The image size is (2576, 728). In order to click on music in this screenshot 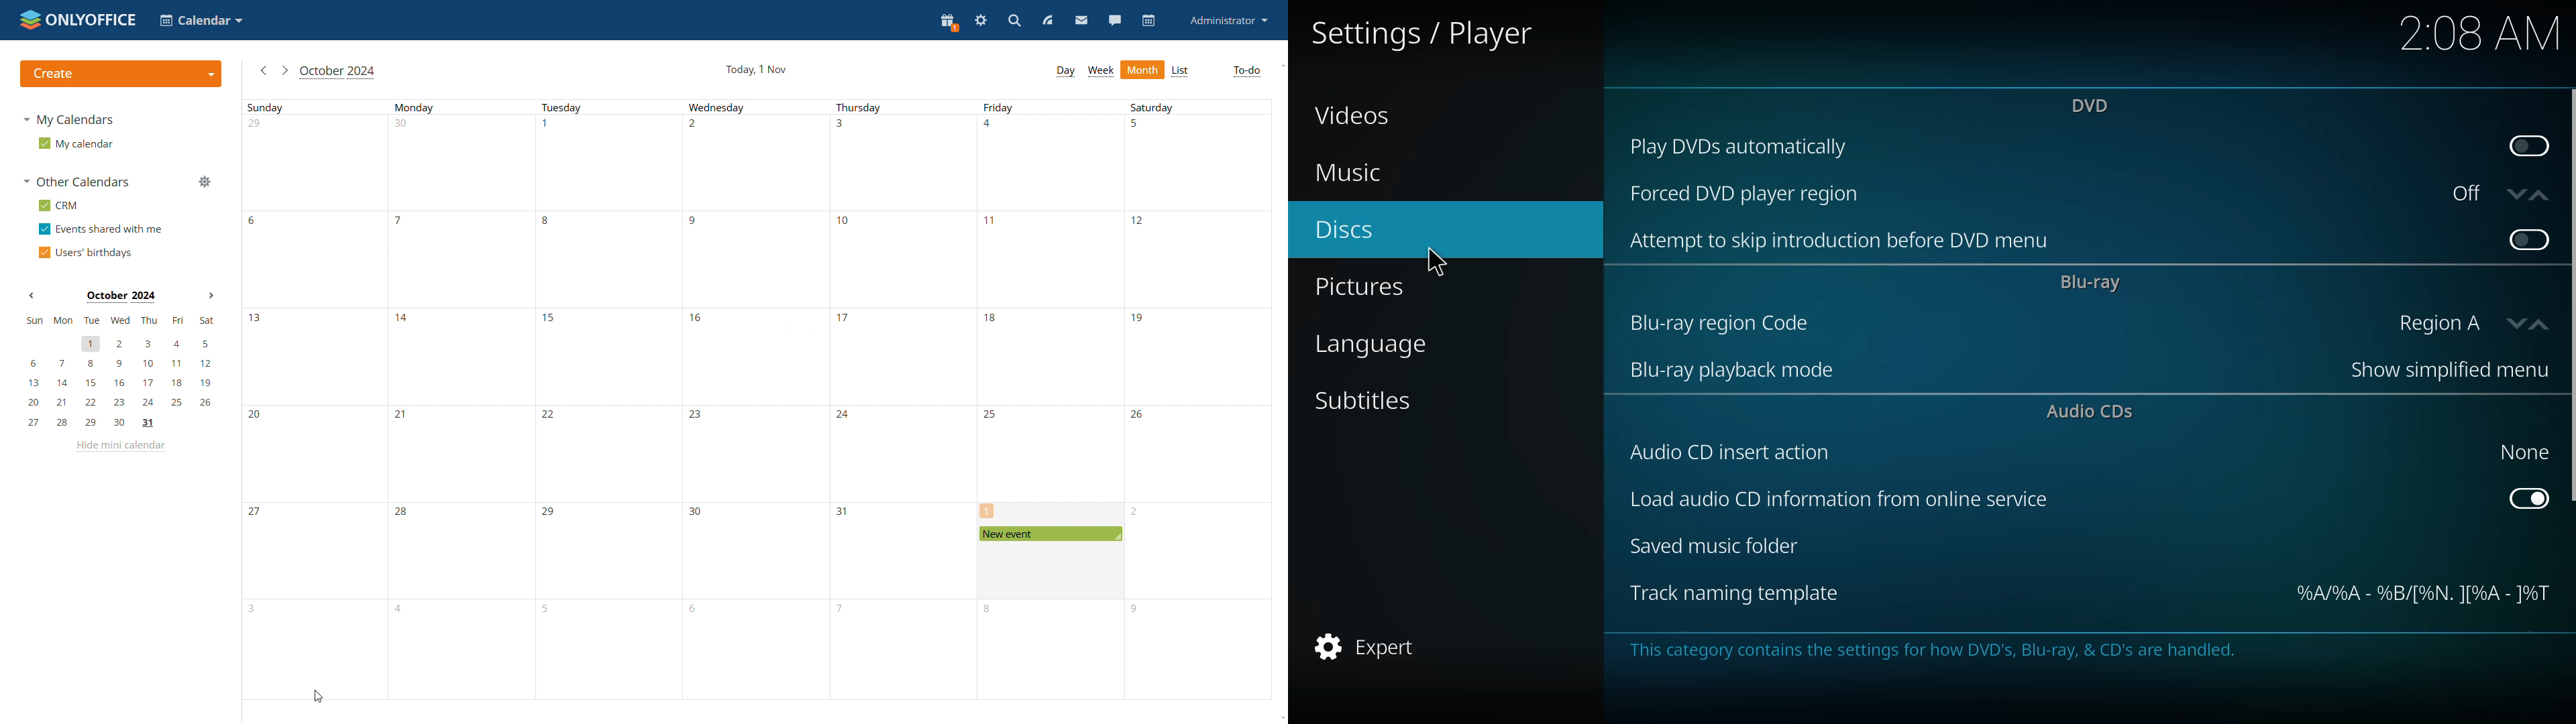, I will do `click(1349, 173)`.